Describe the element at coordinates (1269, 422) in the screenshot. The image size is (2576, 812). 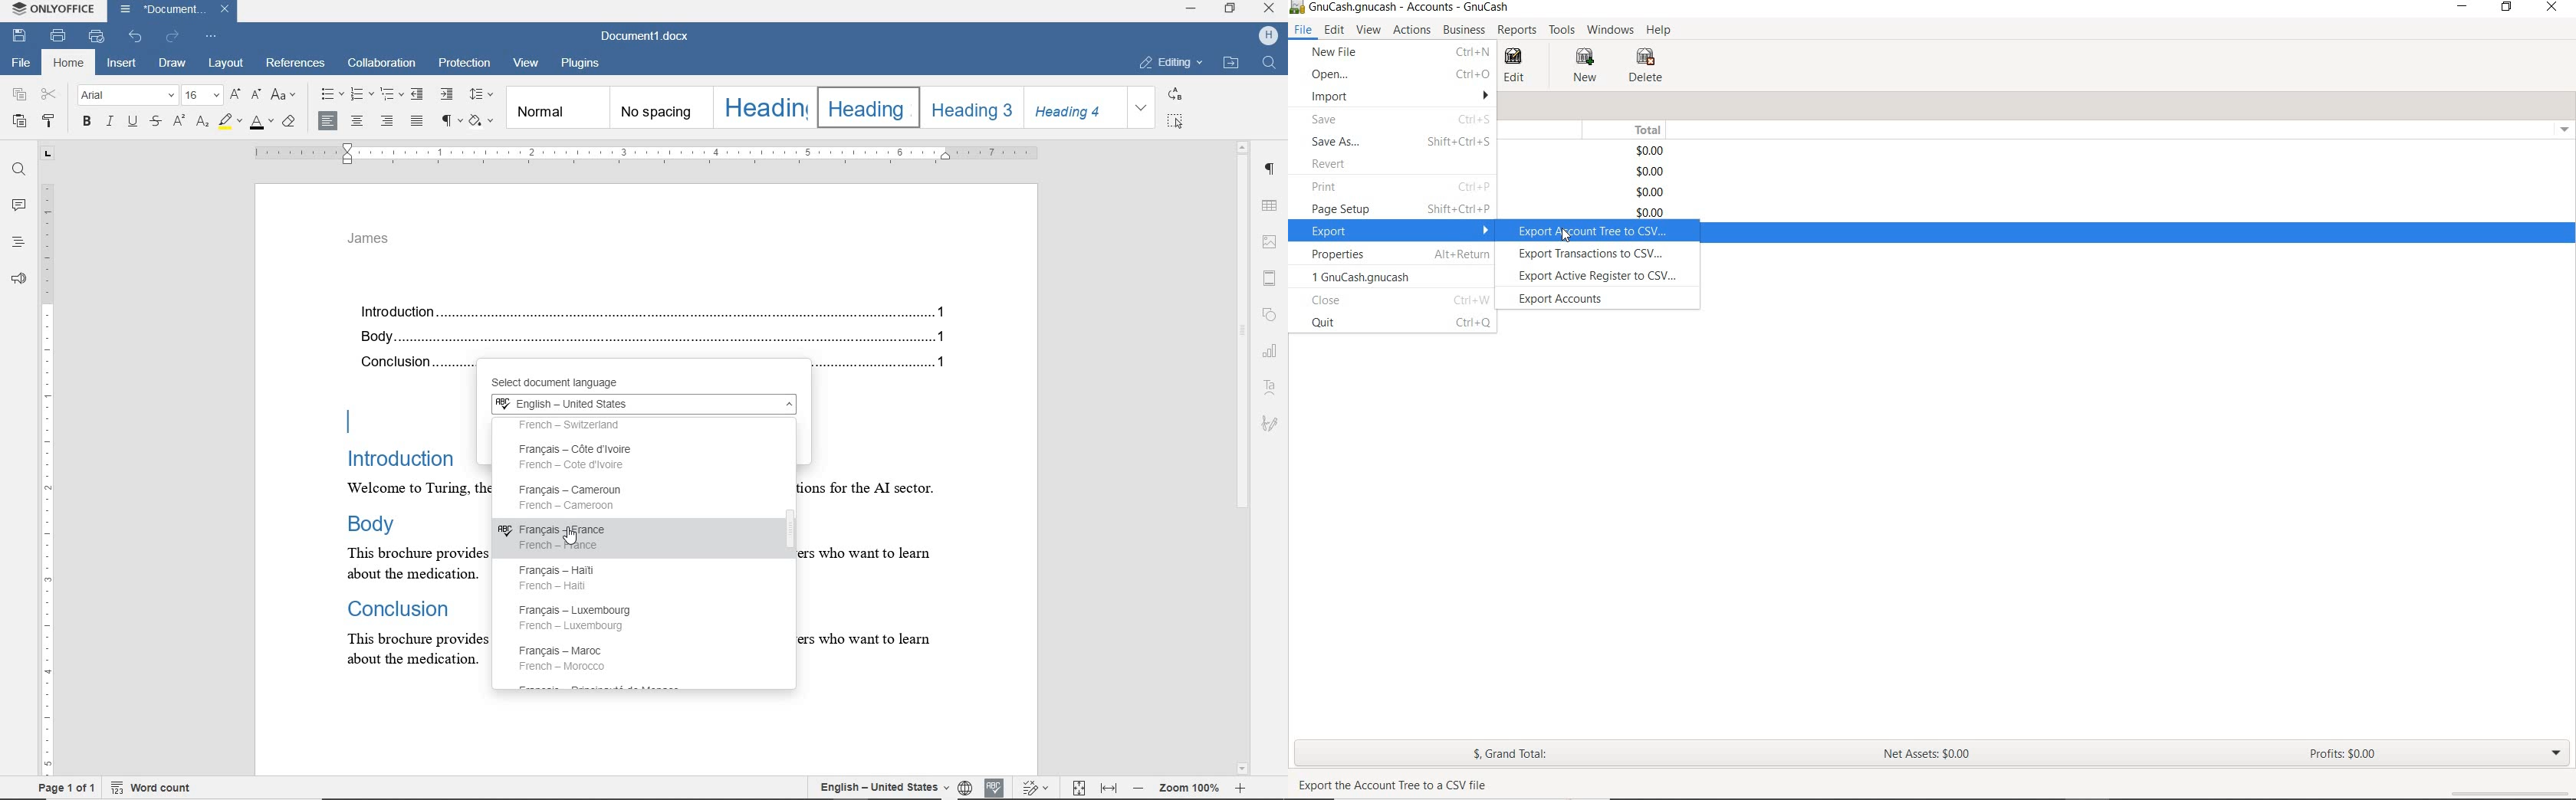
I see `signature` at that location.